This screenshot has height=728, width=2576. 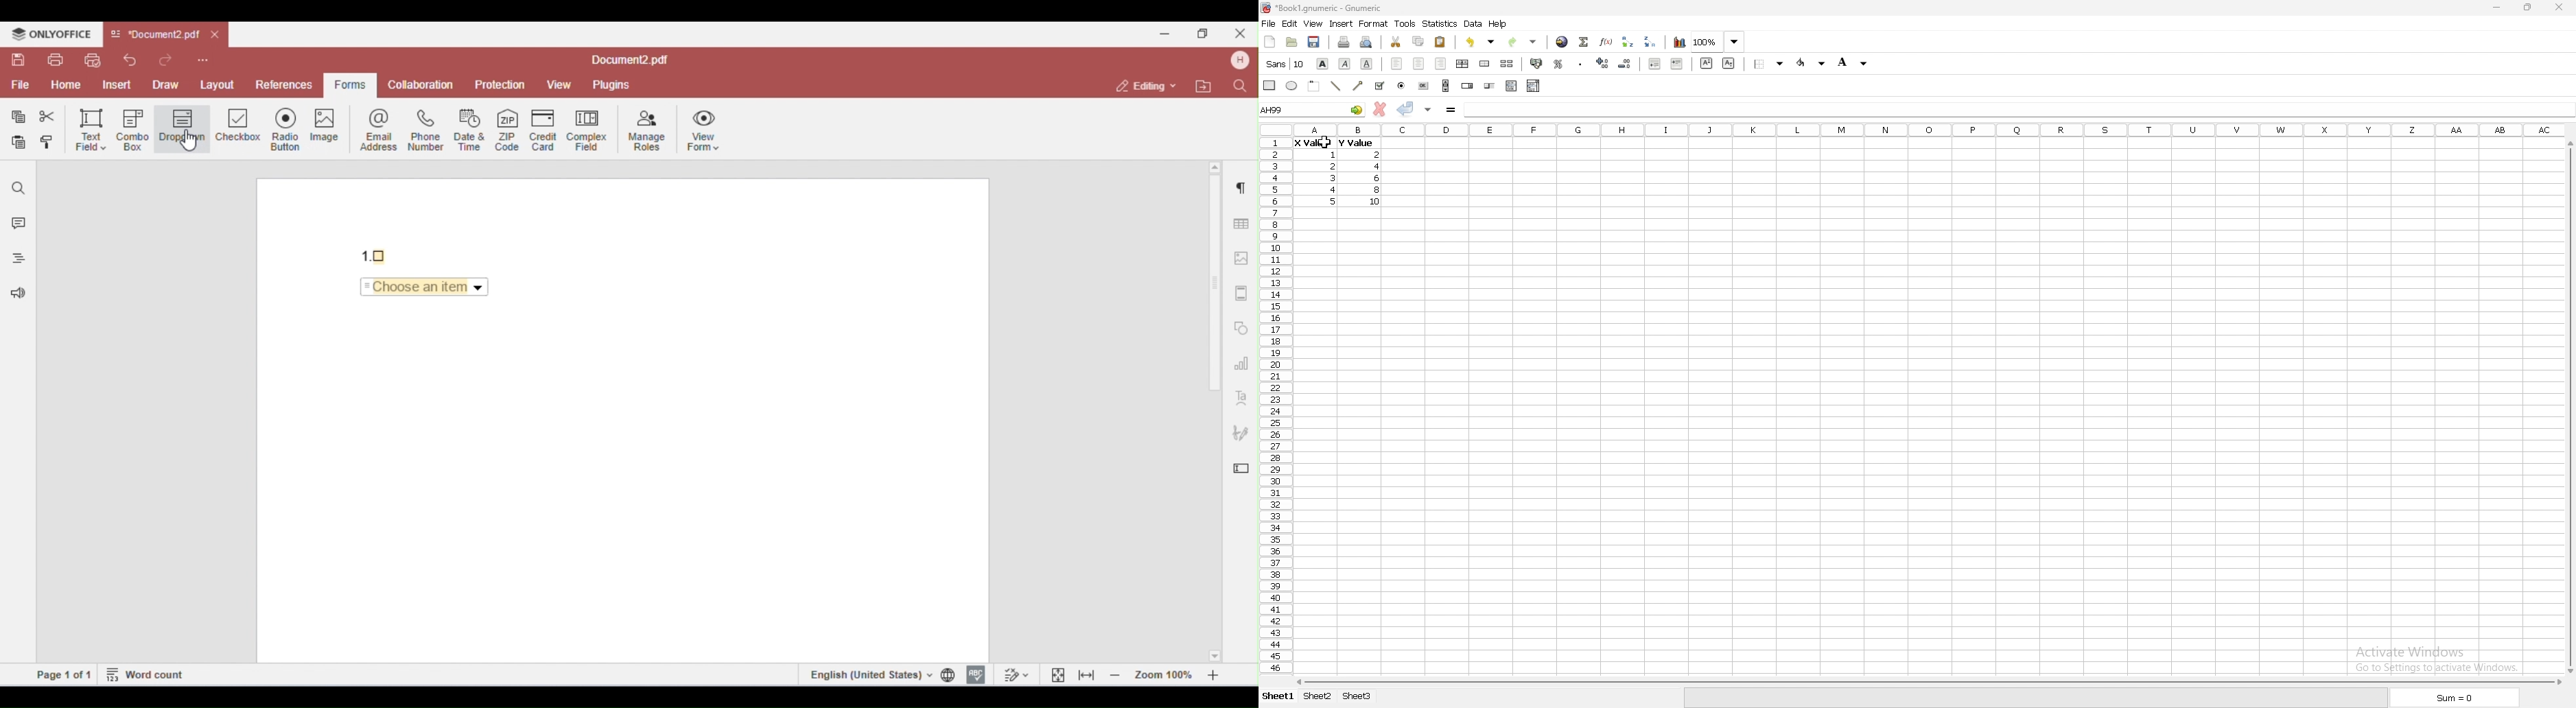 What do you see at coordinates (1291, 85) in the screenshot?
I see `ellipse` at bounding box center [1291, 85].